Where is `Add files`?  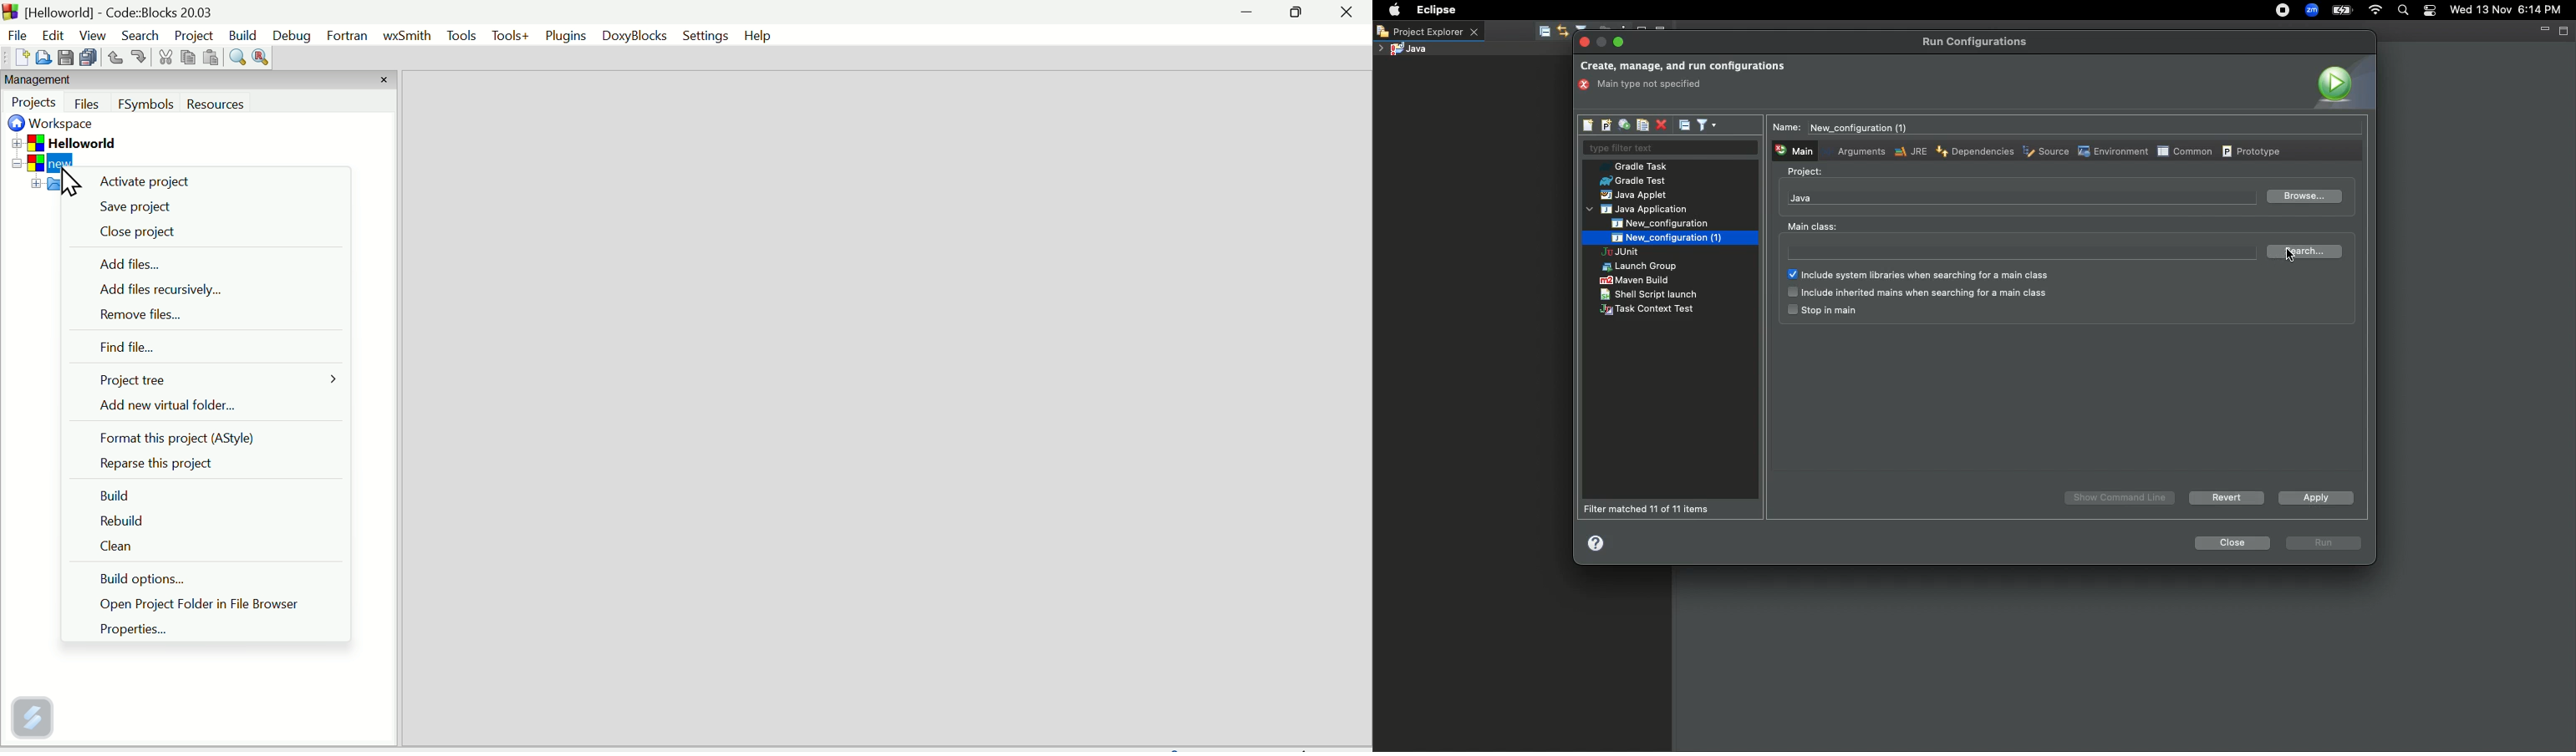
Add files is located at coordinates (127, 264).